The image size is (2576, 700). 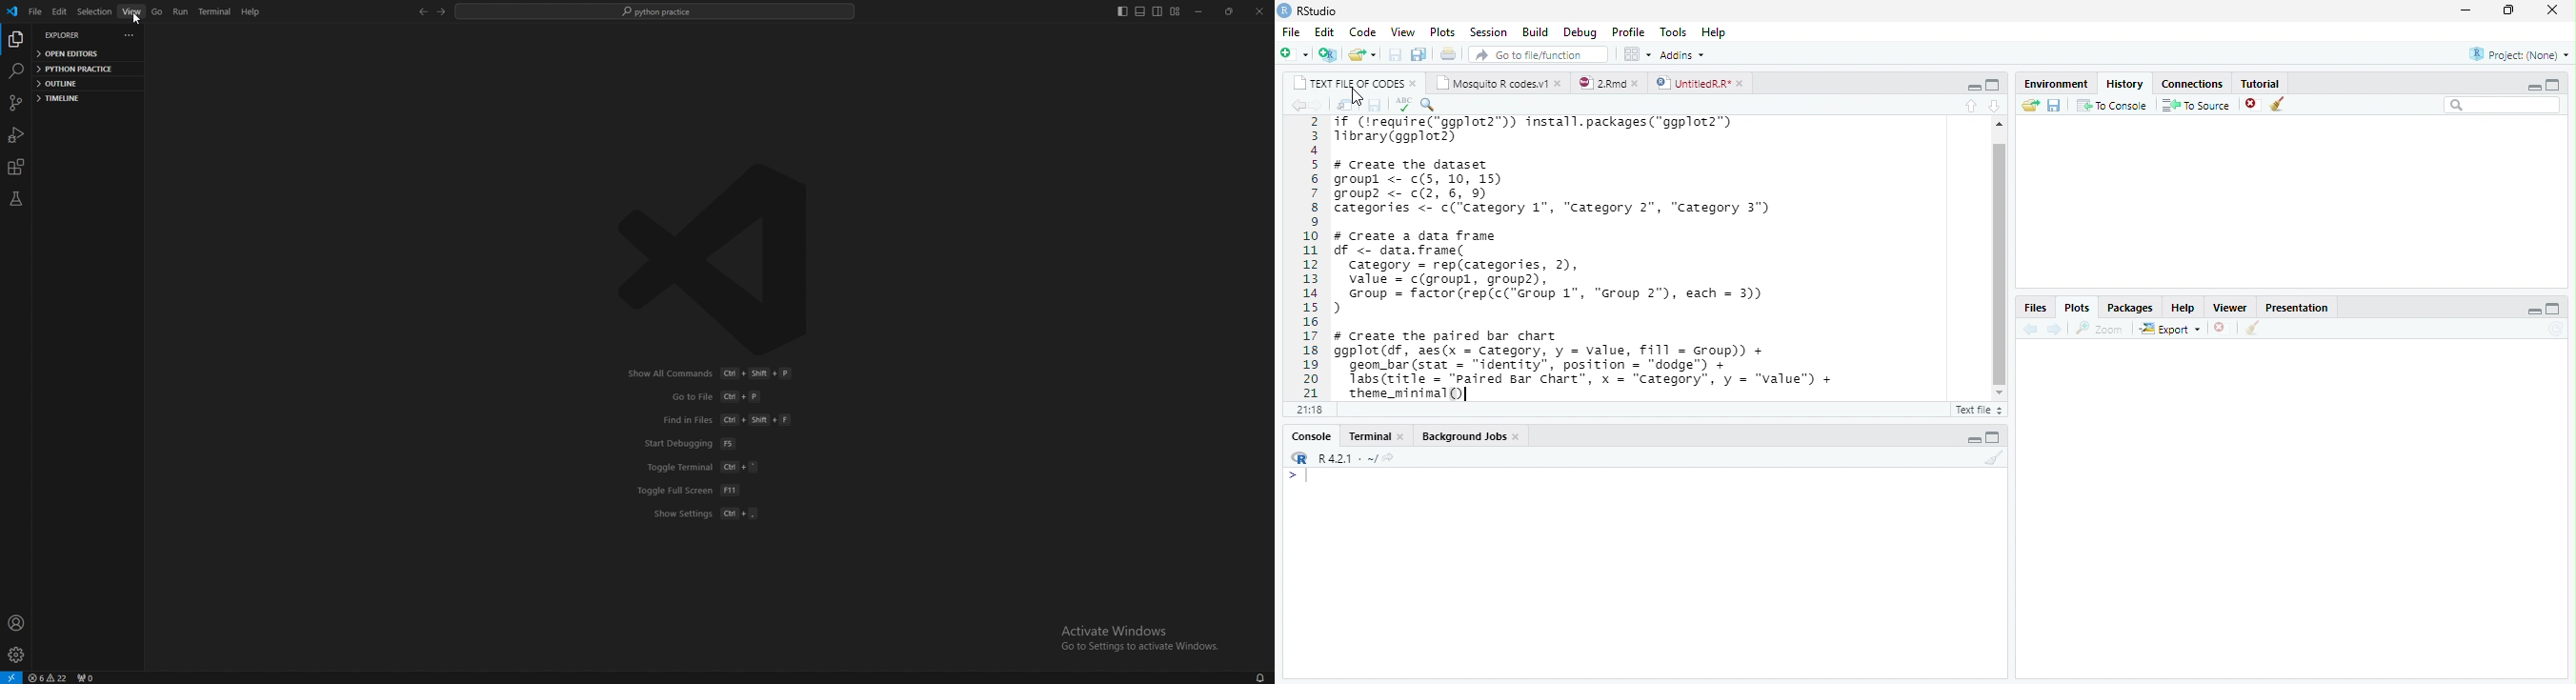 I want to click on search, so click(x=2500, y=106).